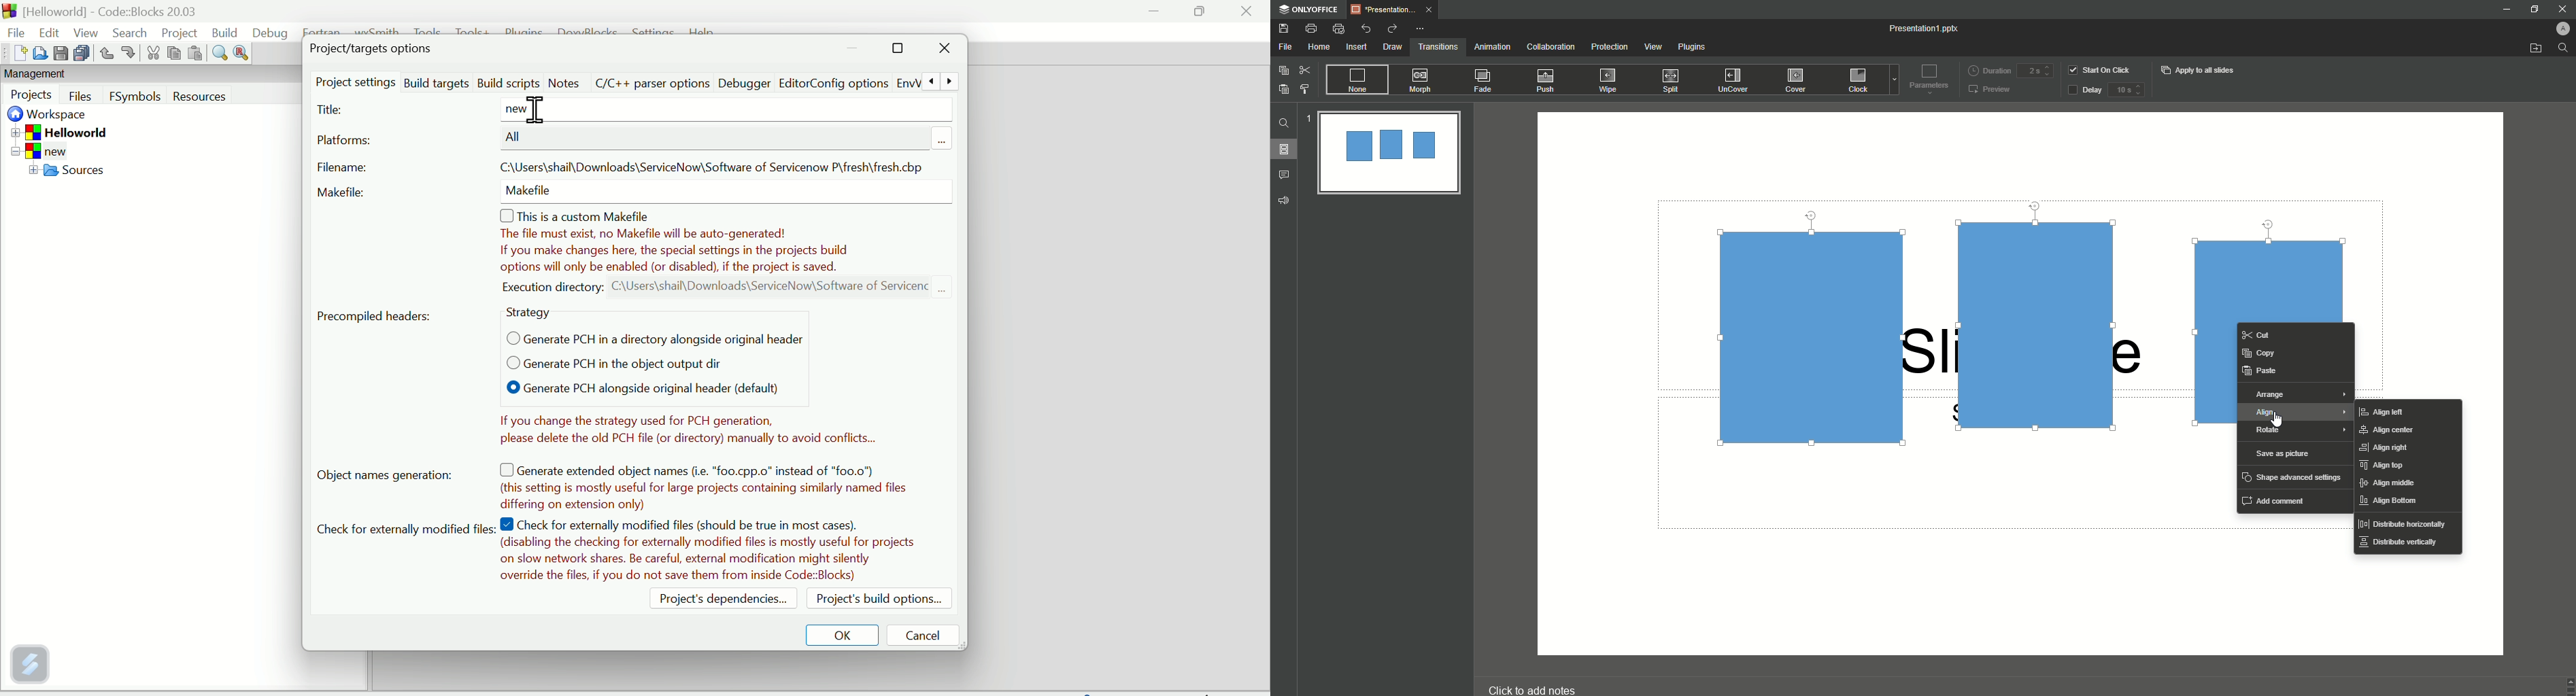  What do you see at coordinates (743, 83) in the screenshot?
I see `Debugger` at bounding box center [743, 83].